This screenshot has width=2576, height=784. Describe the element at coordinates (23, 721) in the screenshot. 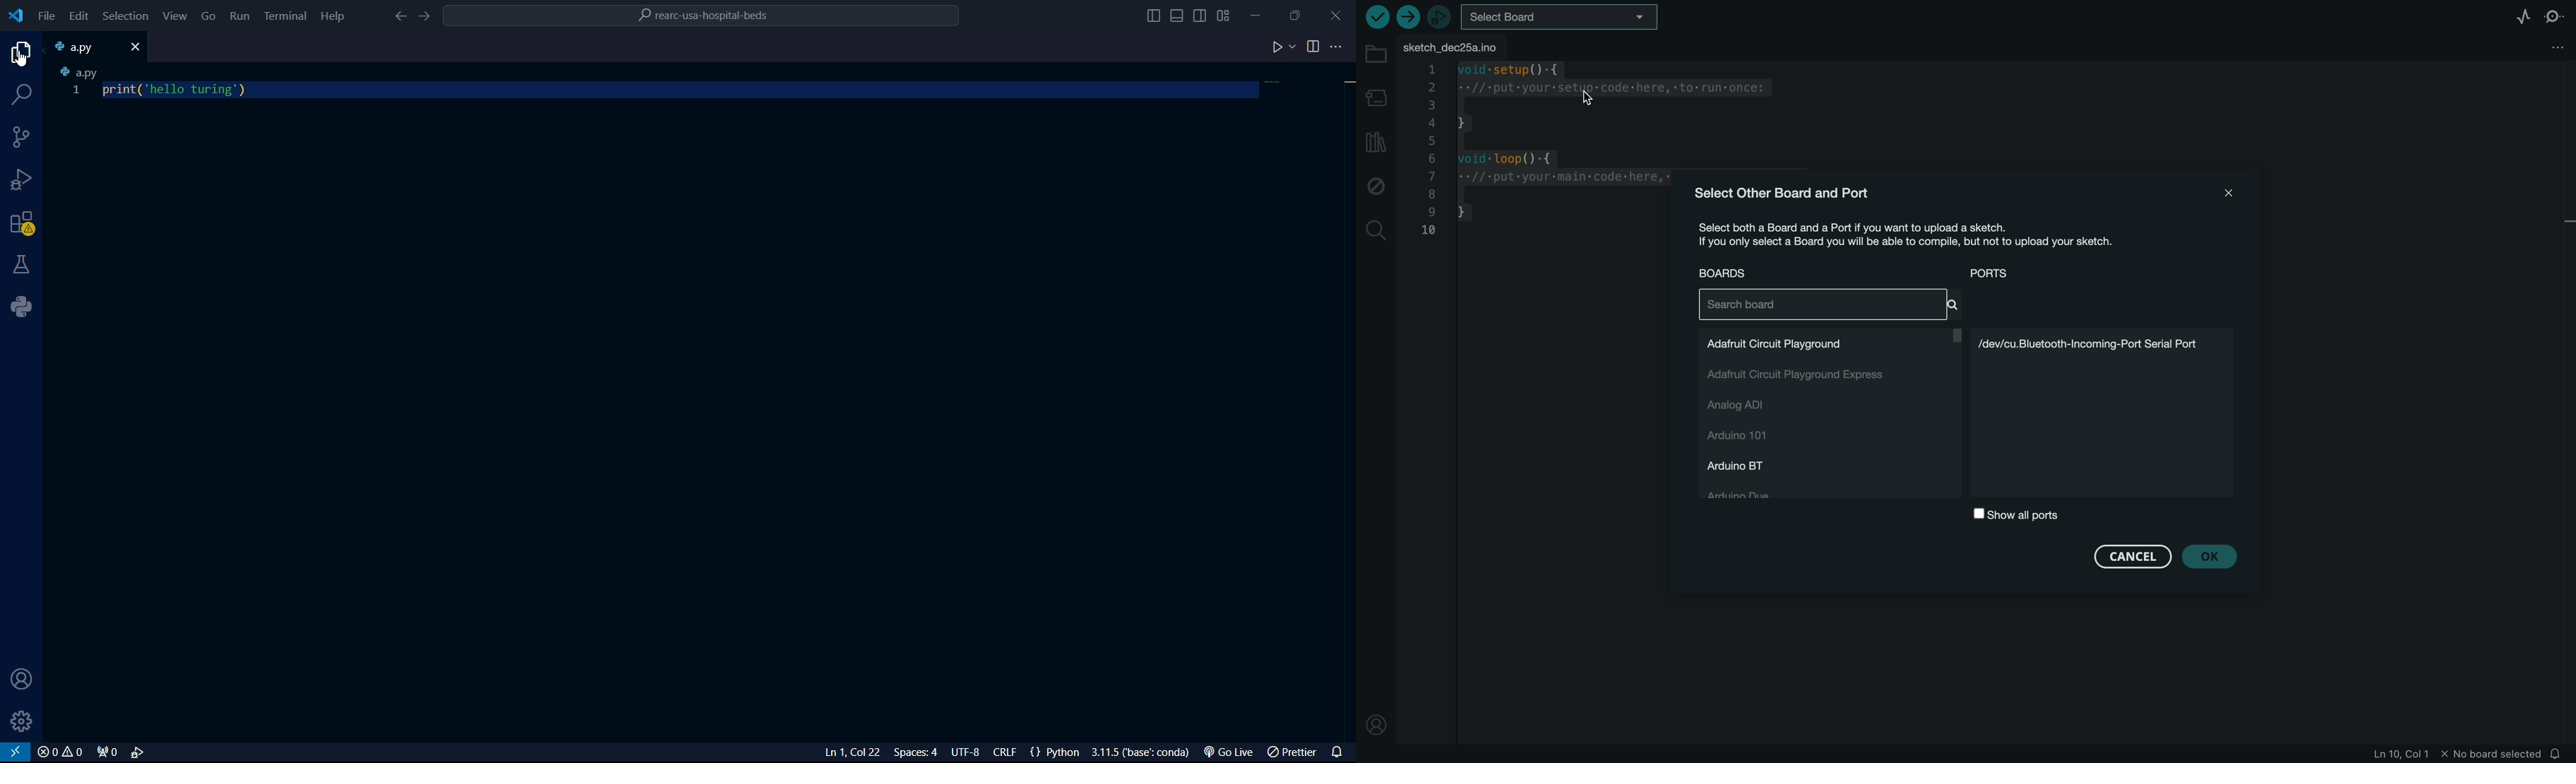

I see `manage` at that location.